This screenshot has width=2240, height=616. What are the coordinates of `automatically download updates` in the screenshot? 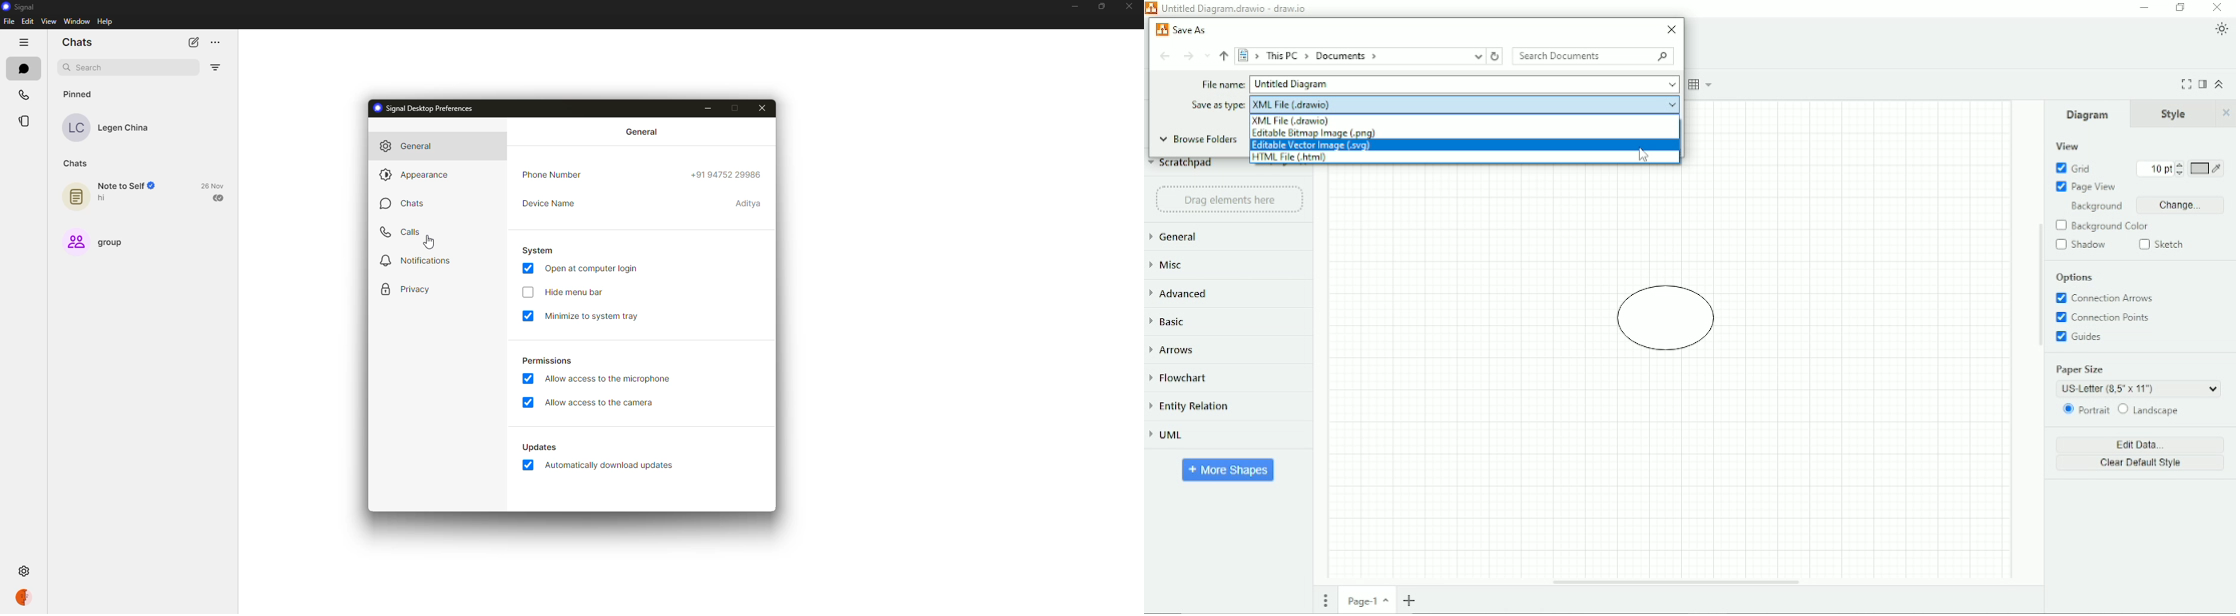 It's located at (613, 466).